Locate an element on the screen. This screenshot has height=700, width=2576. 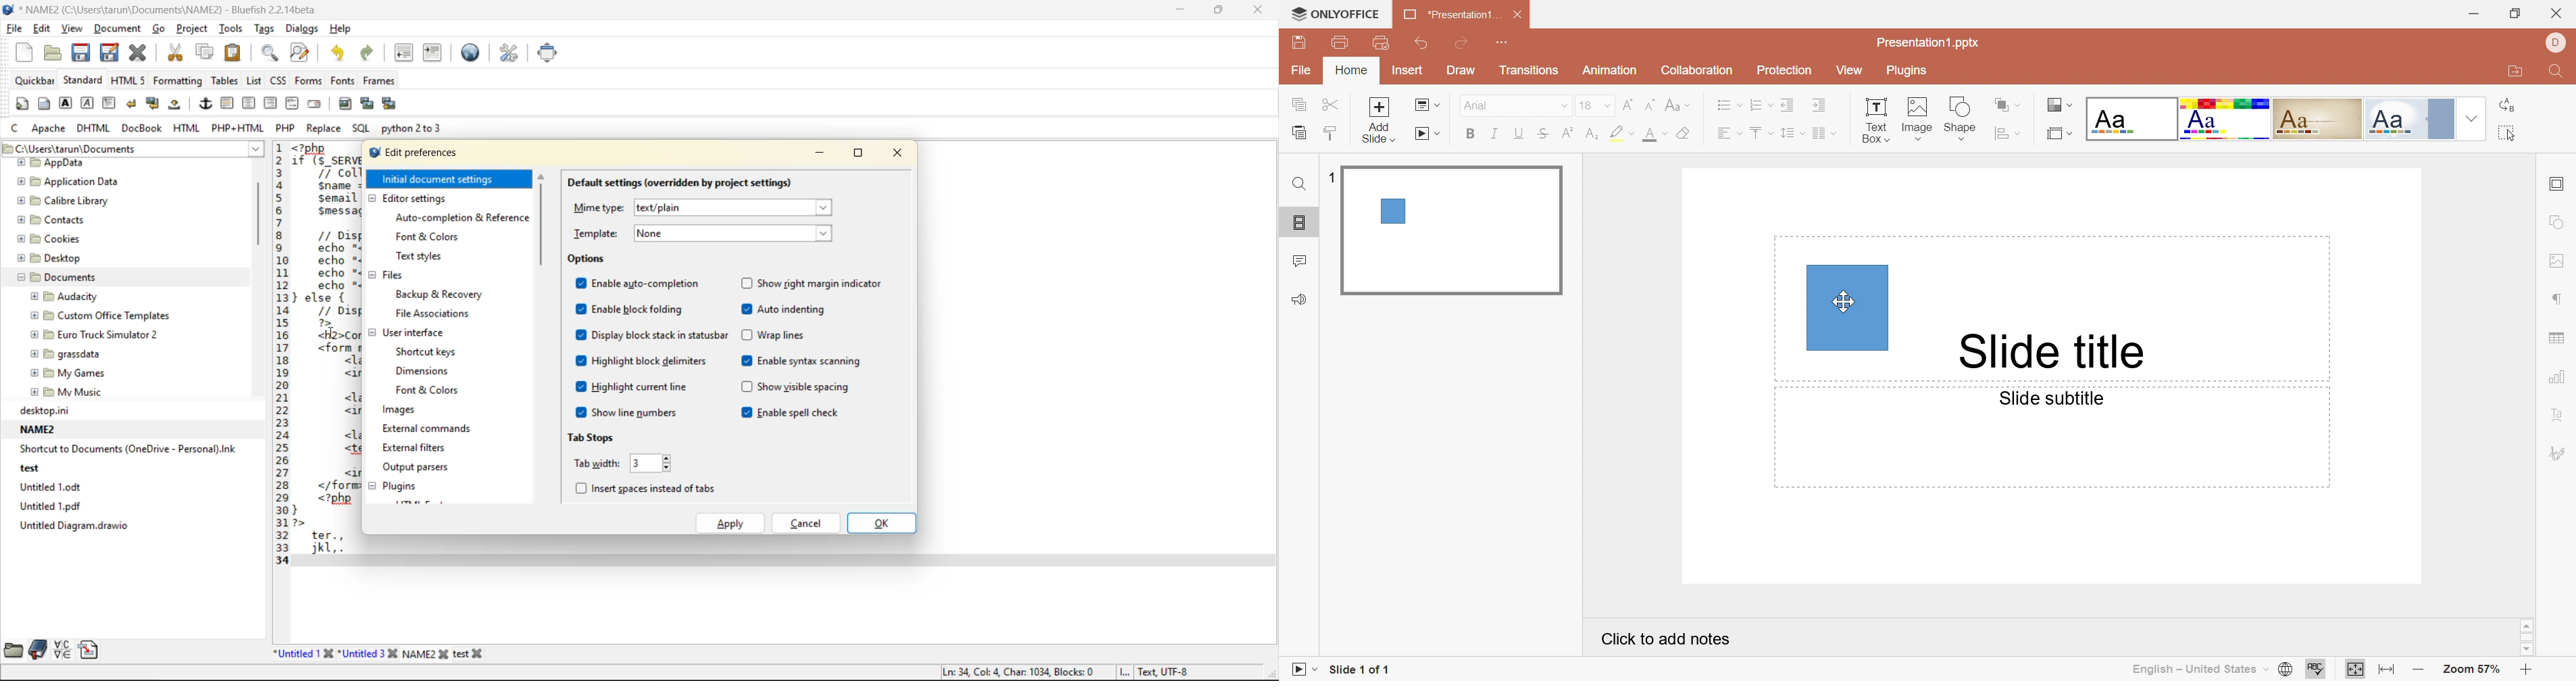
highlight block delimiters is located at coordinates (647, 362).